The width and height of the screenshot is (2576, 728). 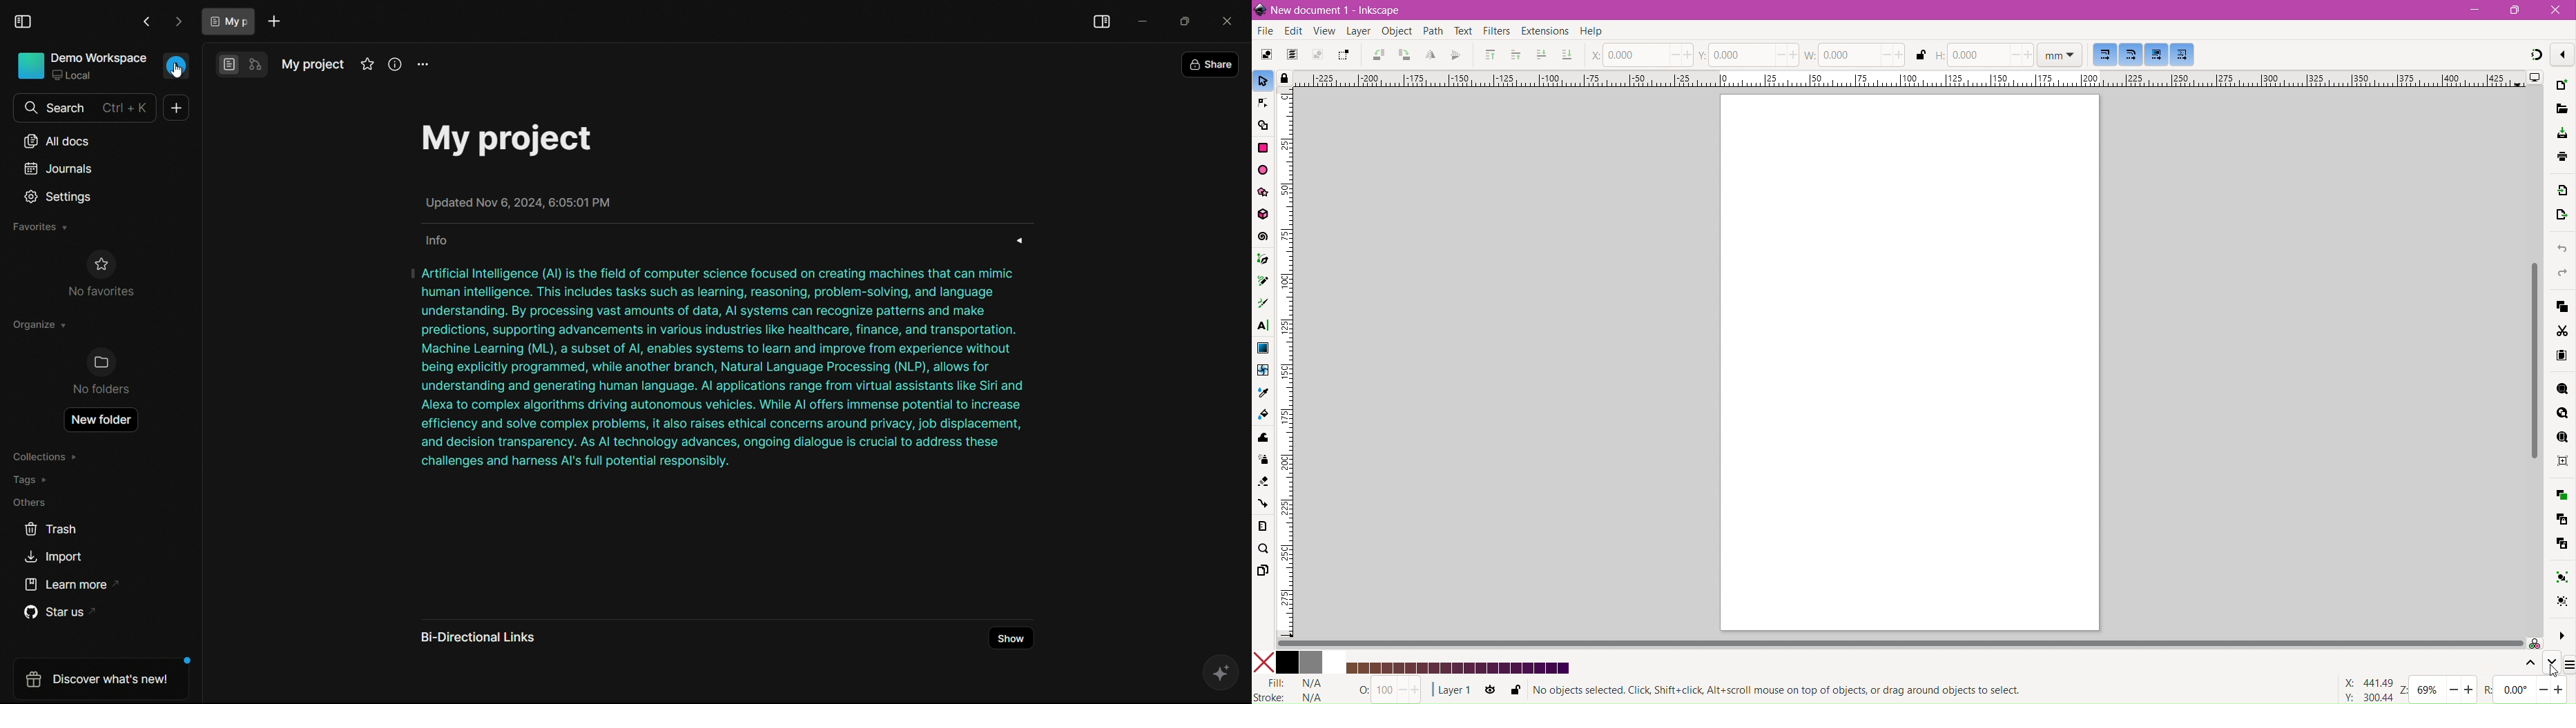 What do you see at coordinates (2560, 520) in the screenshot?
I see `Create Clone` at bounding box center [2560, 520].